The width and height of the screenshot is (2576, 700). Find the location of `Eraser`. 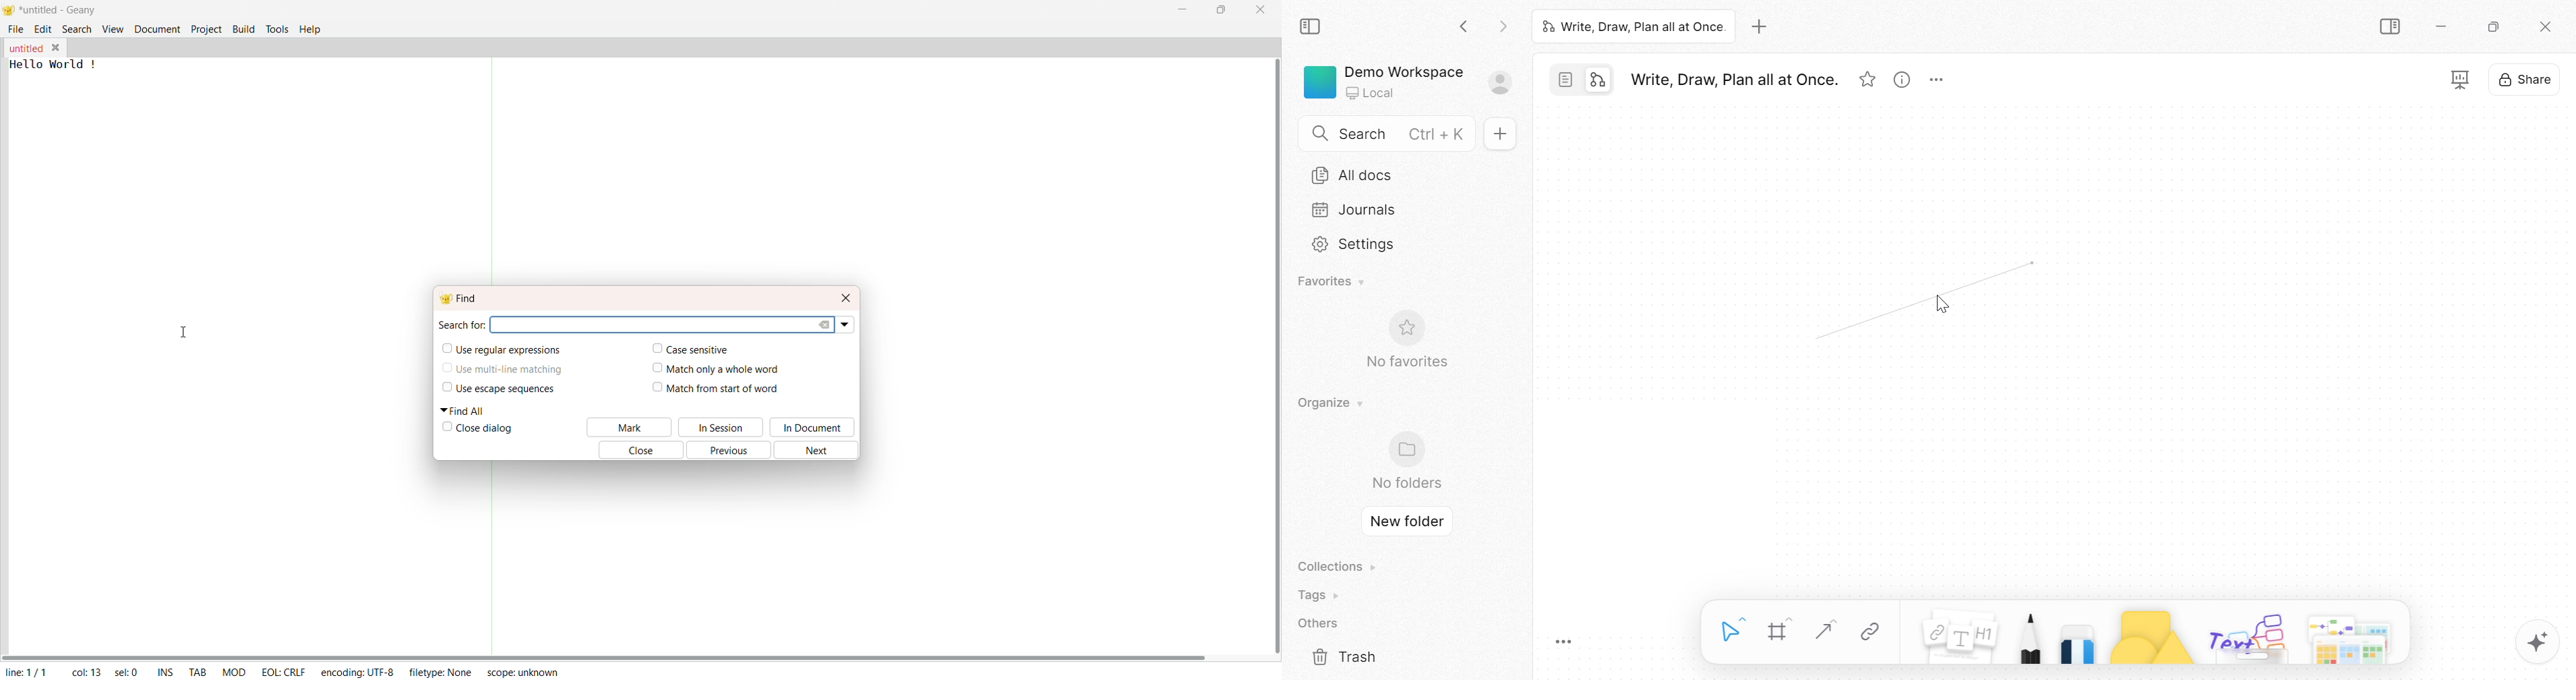

Eraser is located at coordinates (2078, 641).